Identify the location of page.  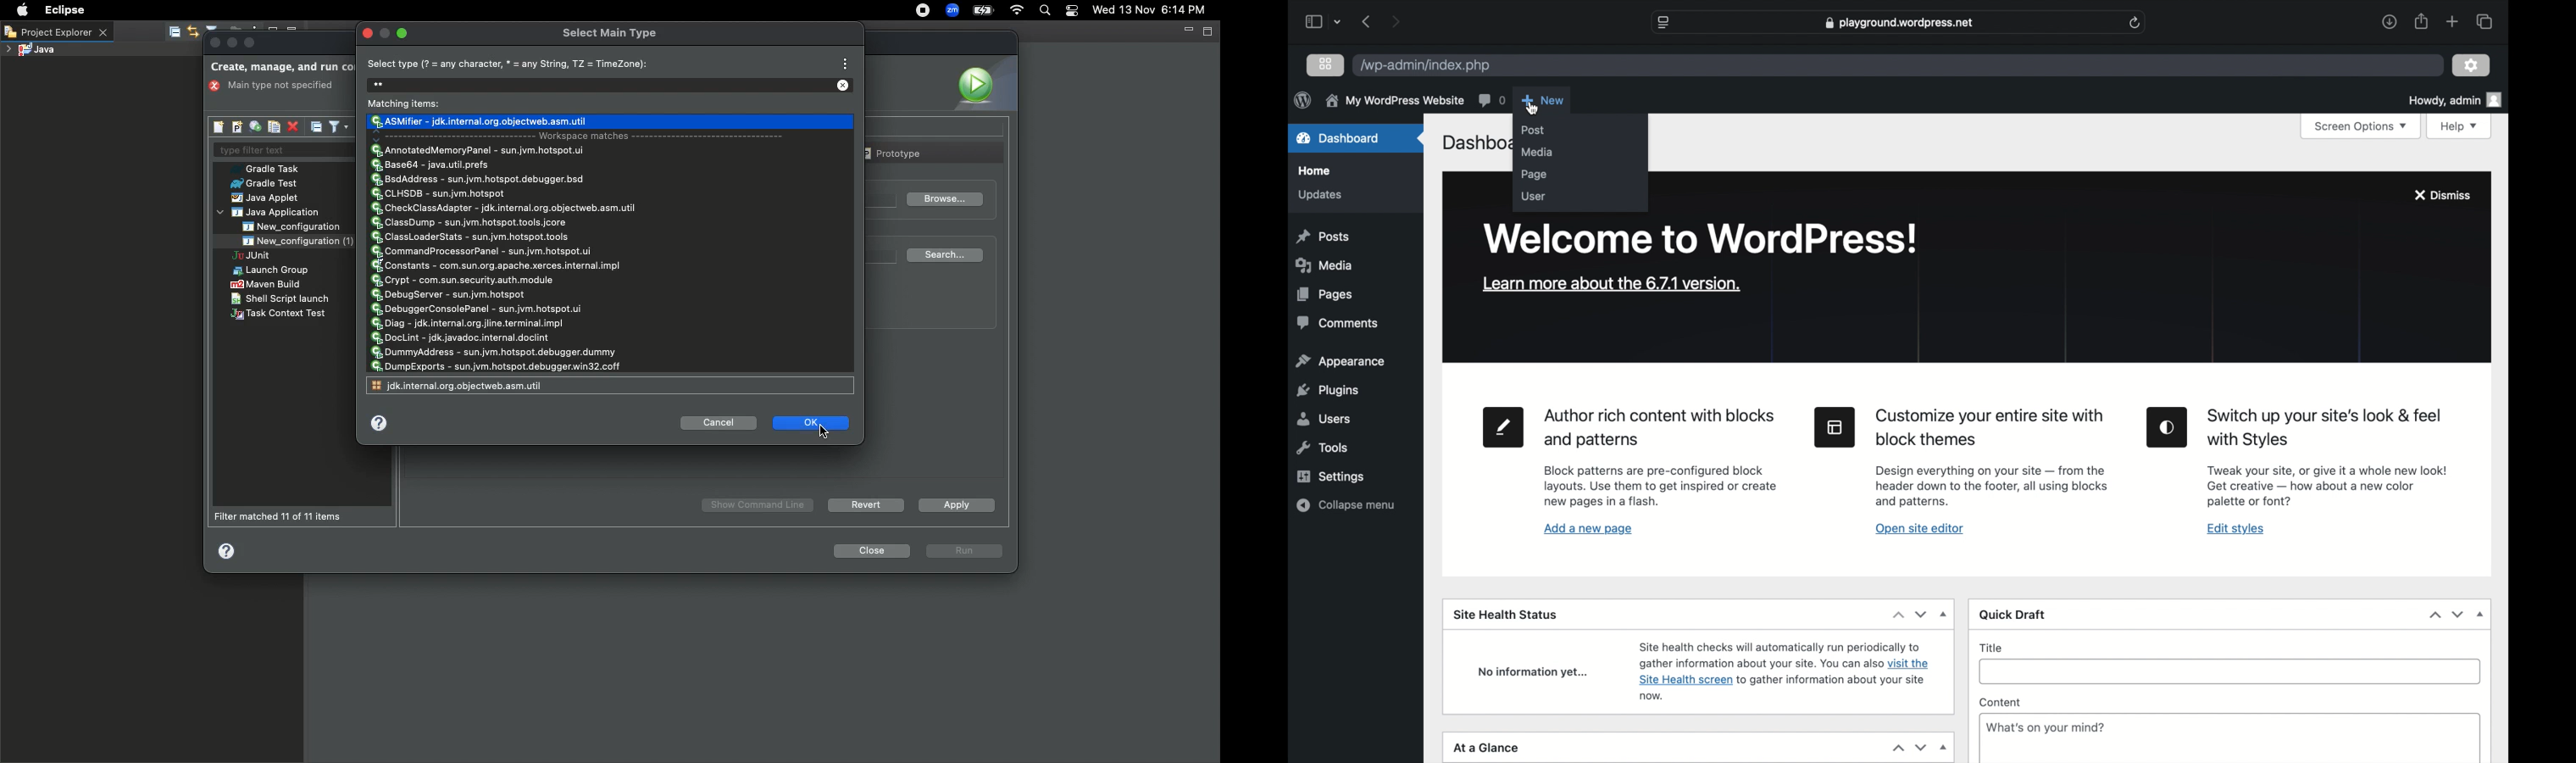
(1535, 175).